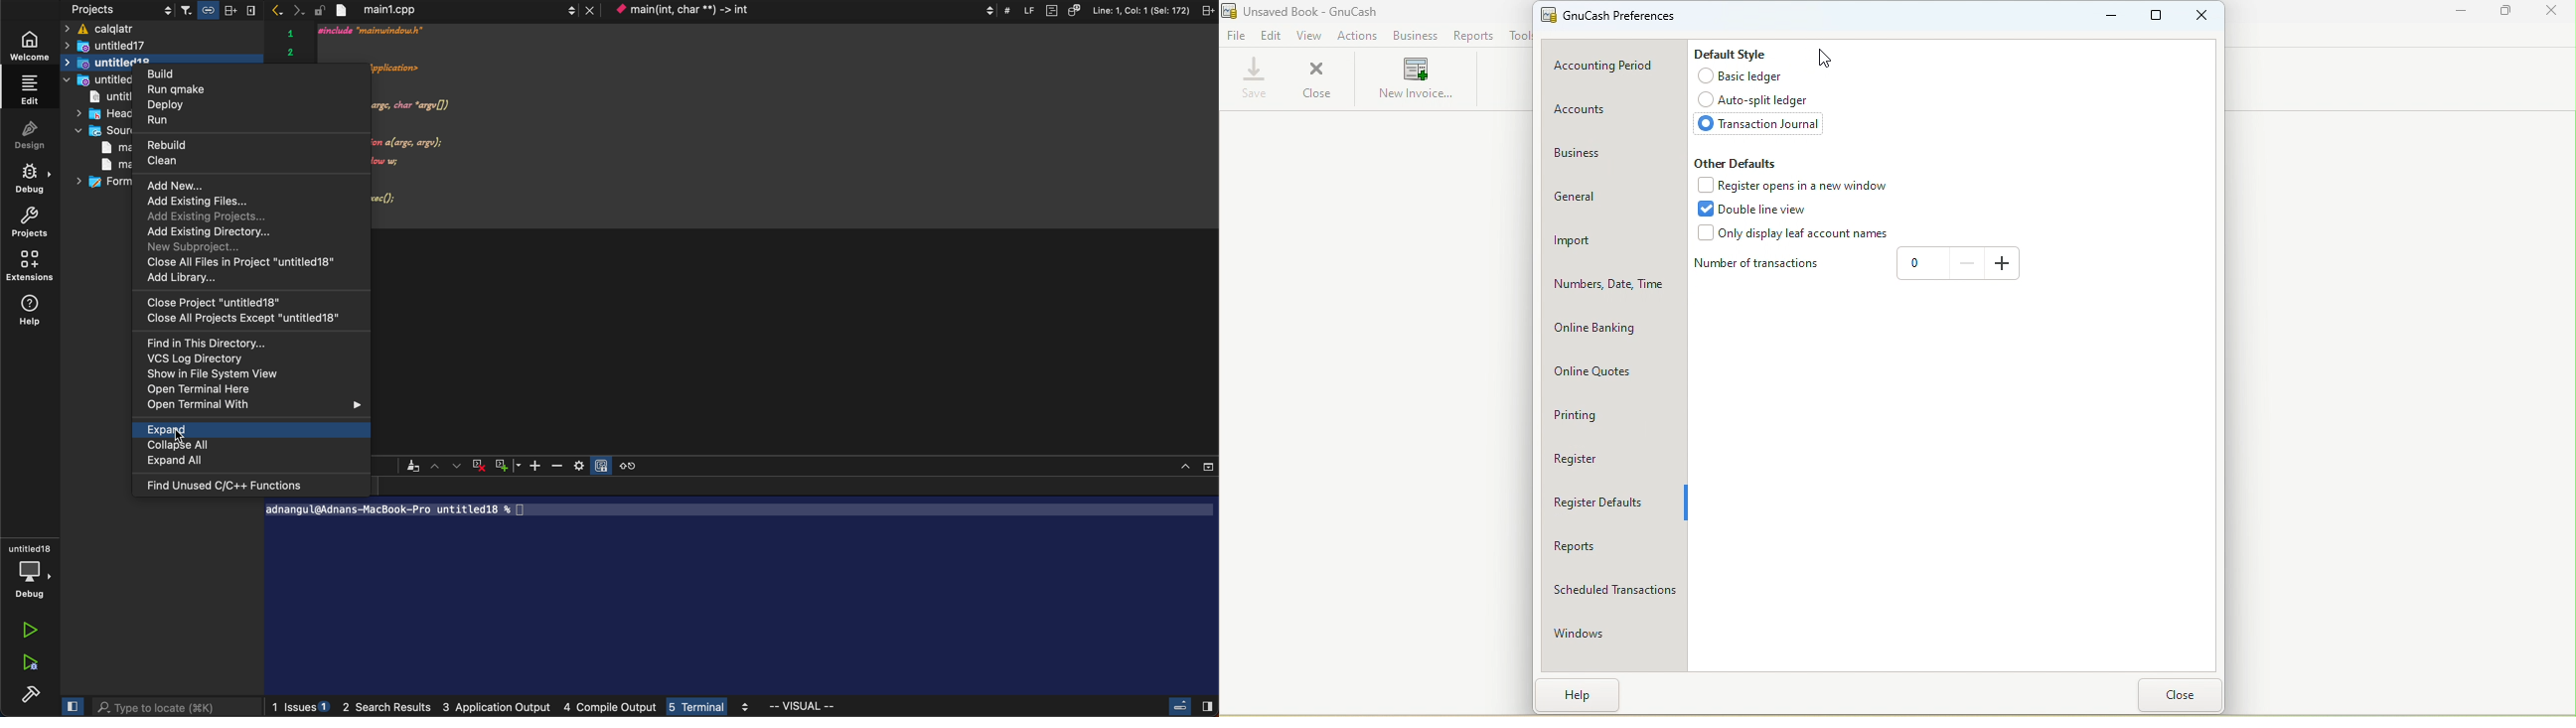 This screenshot has width=2576, height=728. What do you see at coordinates (180, 277) in the screenshot?
I see `add library` at bounding box center [180, 277].